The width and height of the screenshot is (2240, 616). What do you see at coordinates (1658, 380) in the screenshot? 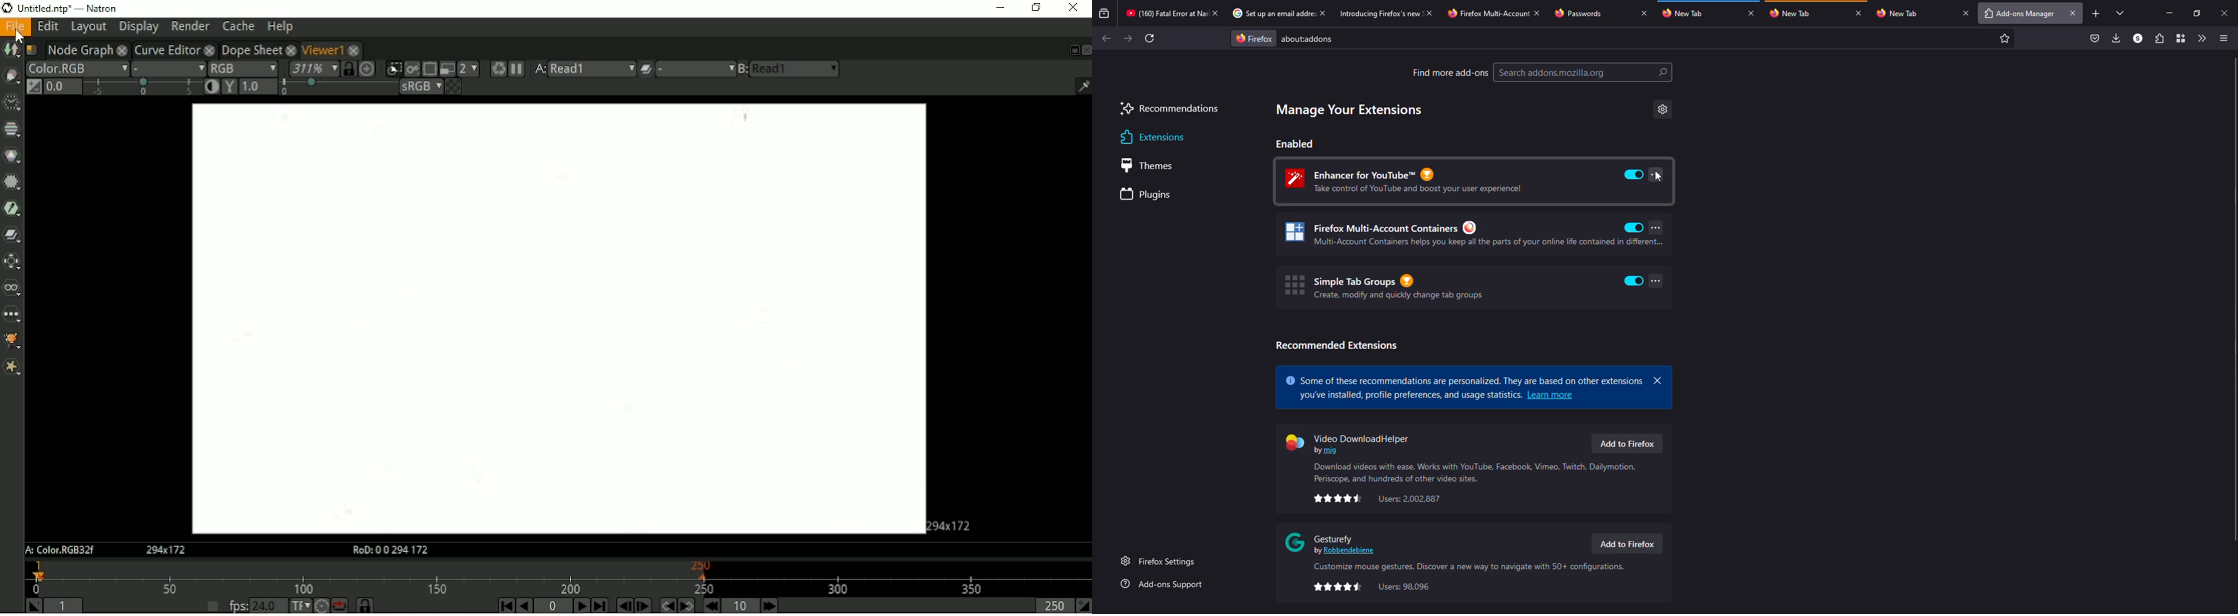
I see `close` at bounding box center [1658, 380].